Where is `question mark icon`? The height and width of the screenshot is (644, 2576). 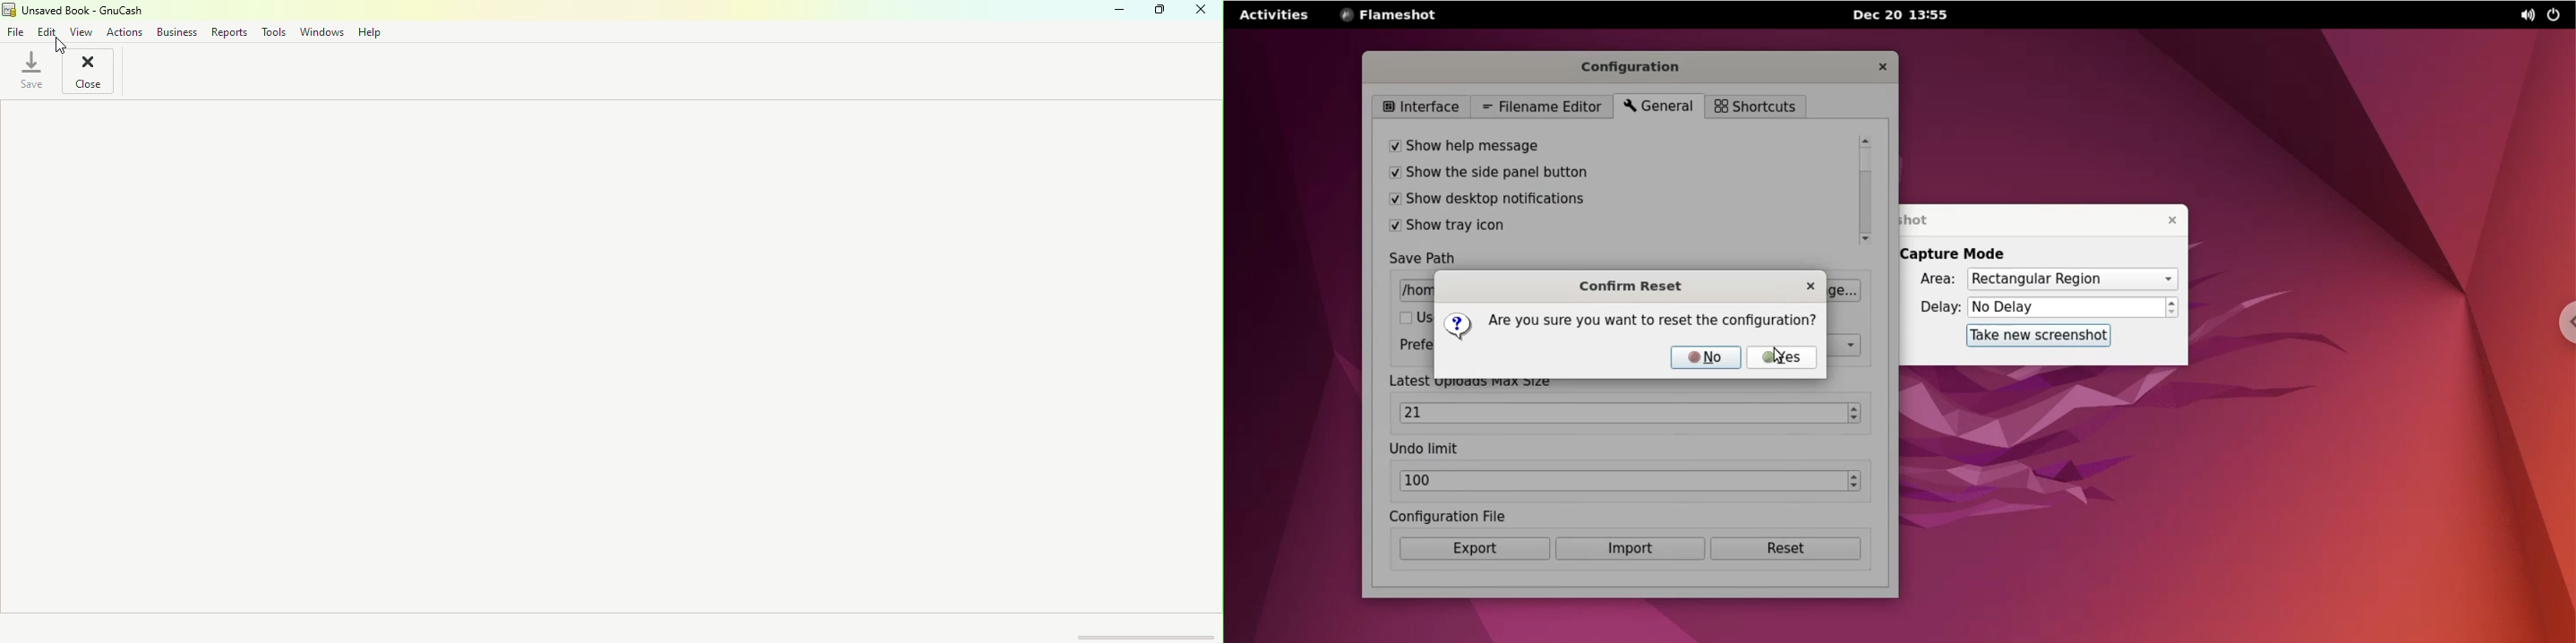
question mark icon is located at coordinates (1459, 325).